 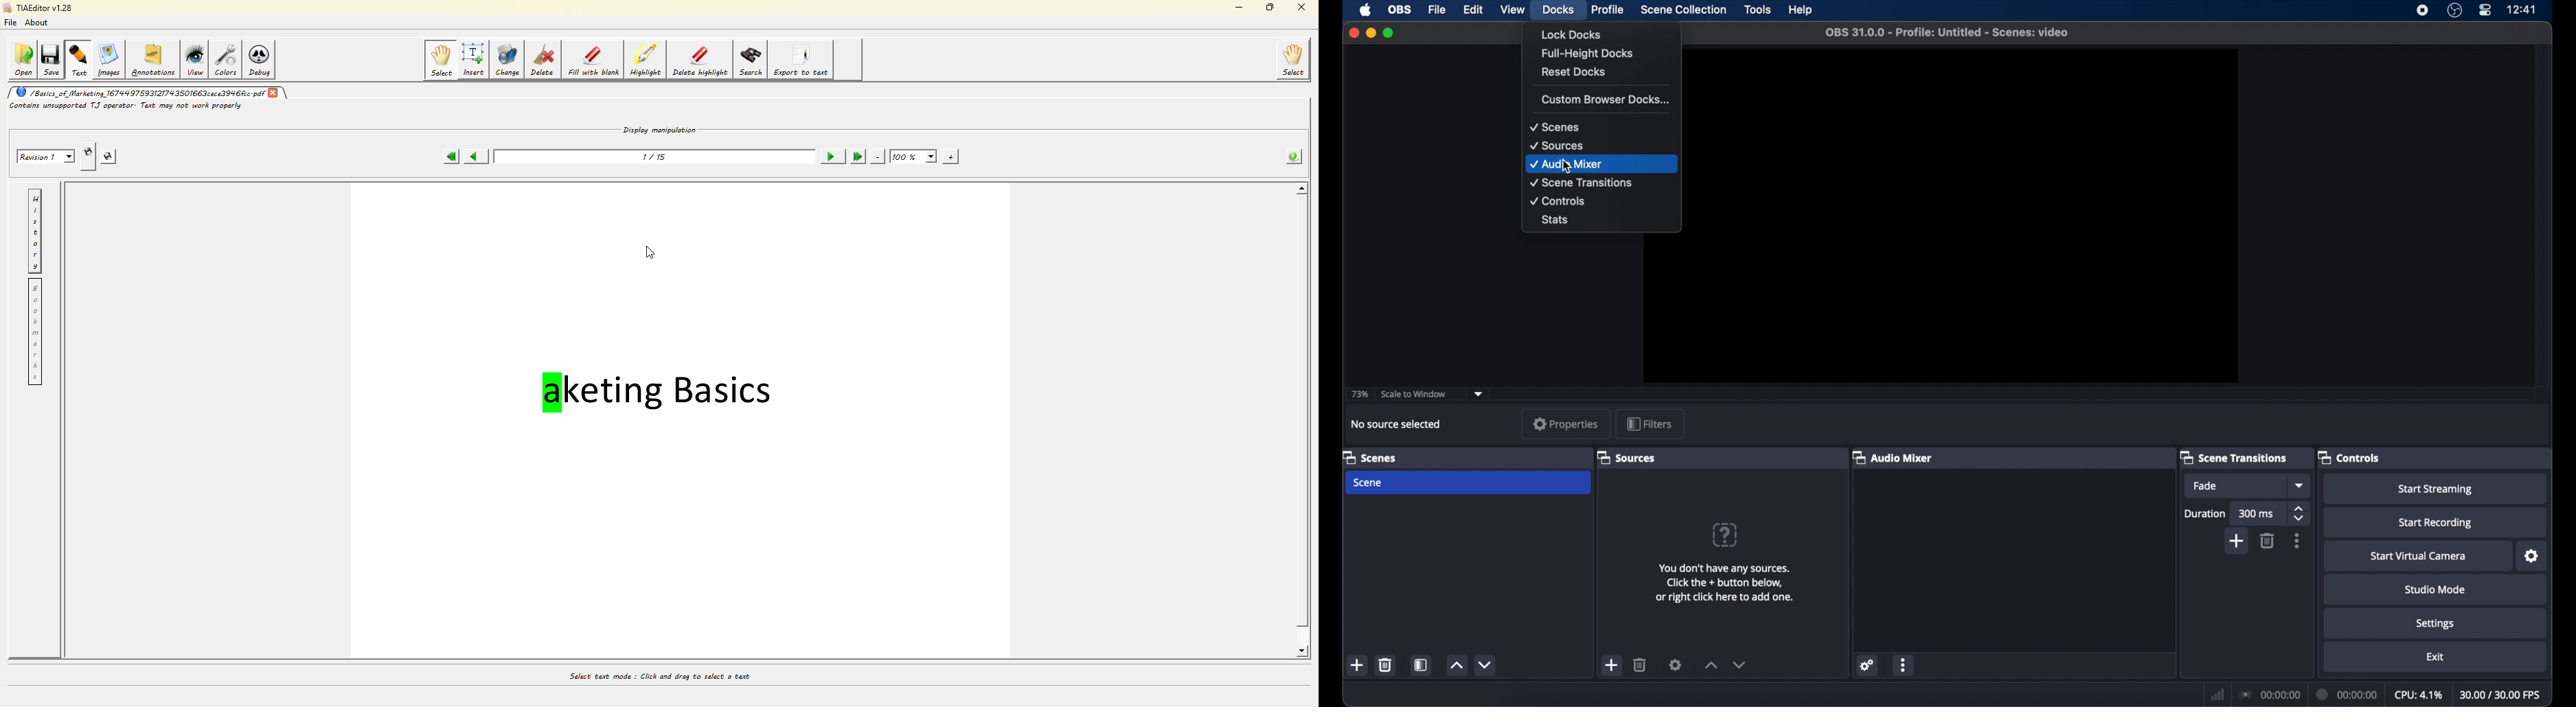 I want to click on scale to window, so click(x=1414, y=393).